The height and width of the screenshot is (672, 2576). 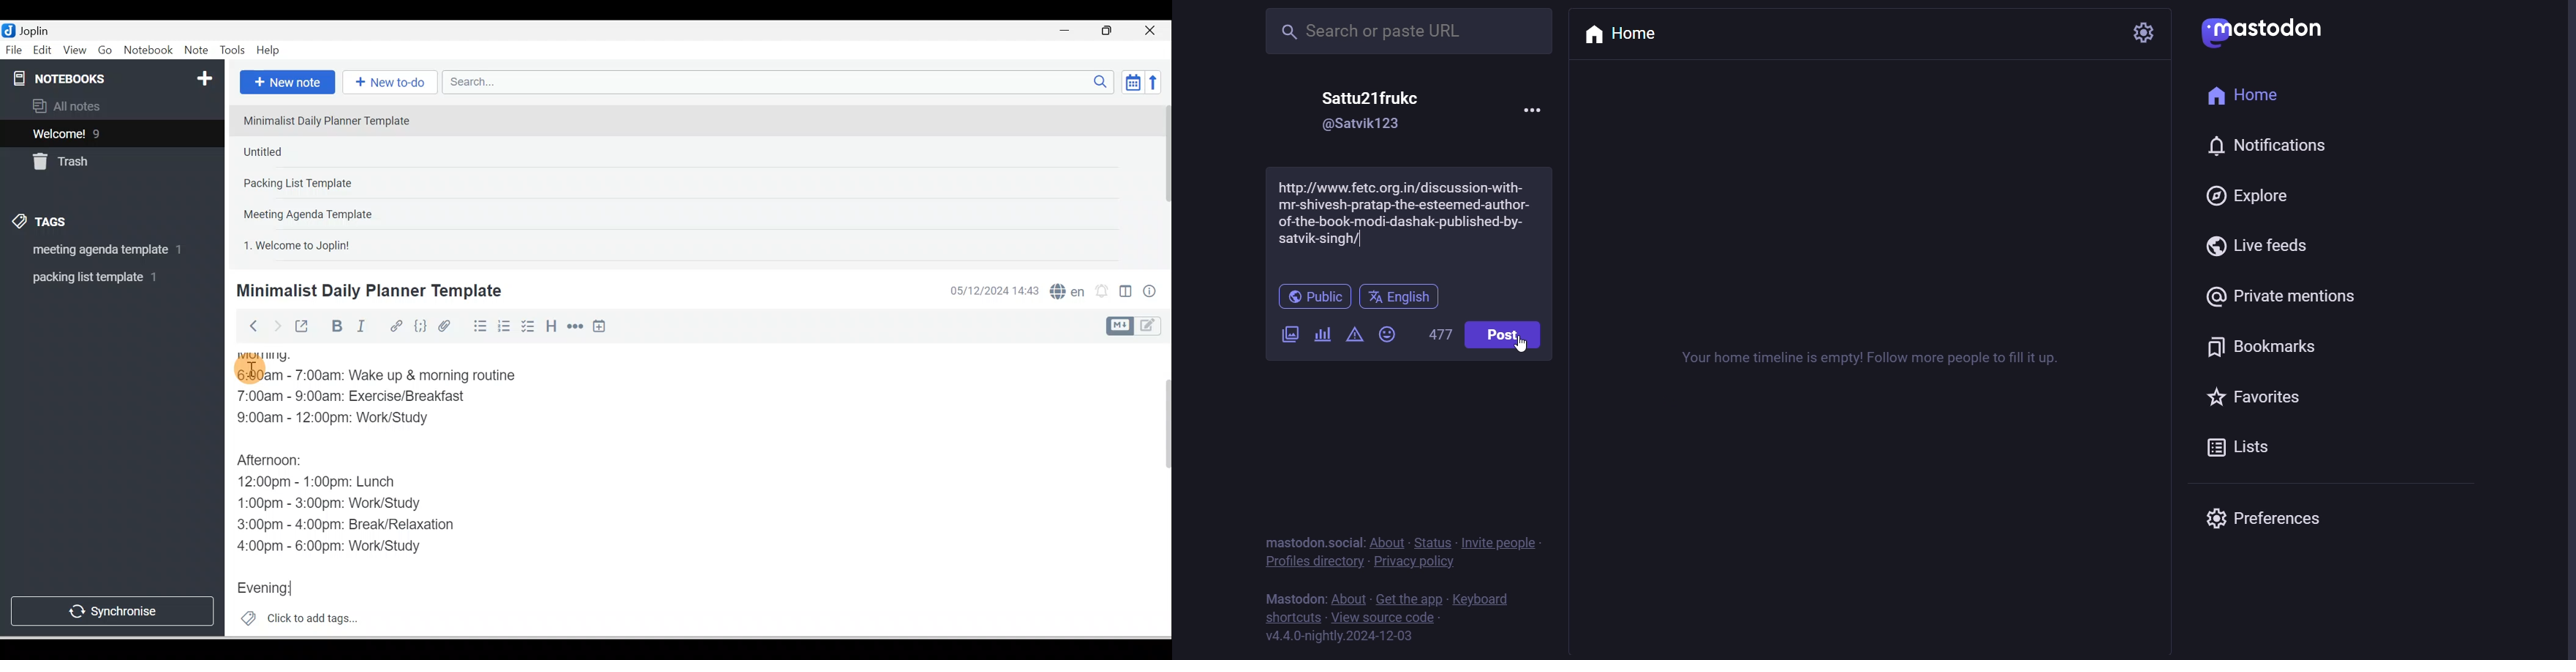 What do you see at coordinates (347, 419) in the screenshot?
I see `9:00am - 12:00pm: Work/Study` at bounding box center [347, 419].